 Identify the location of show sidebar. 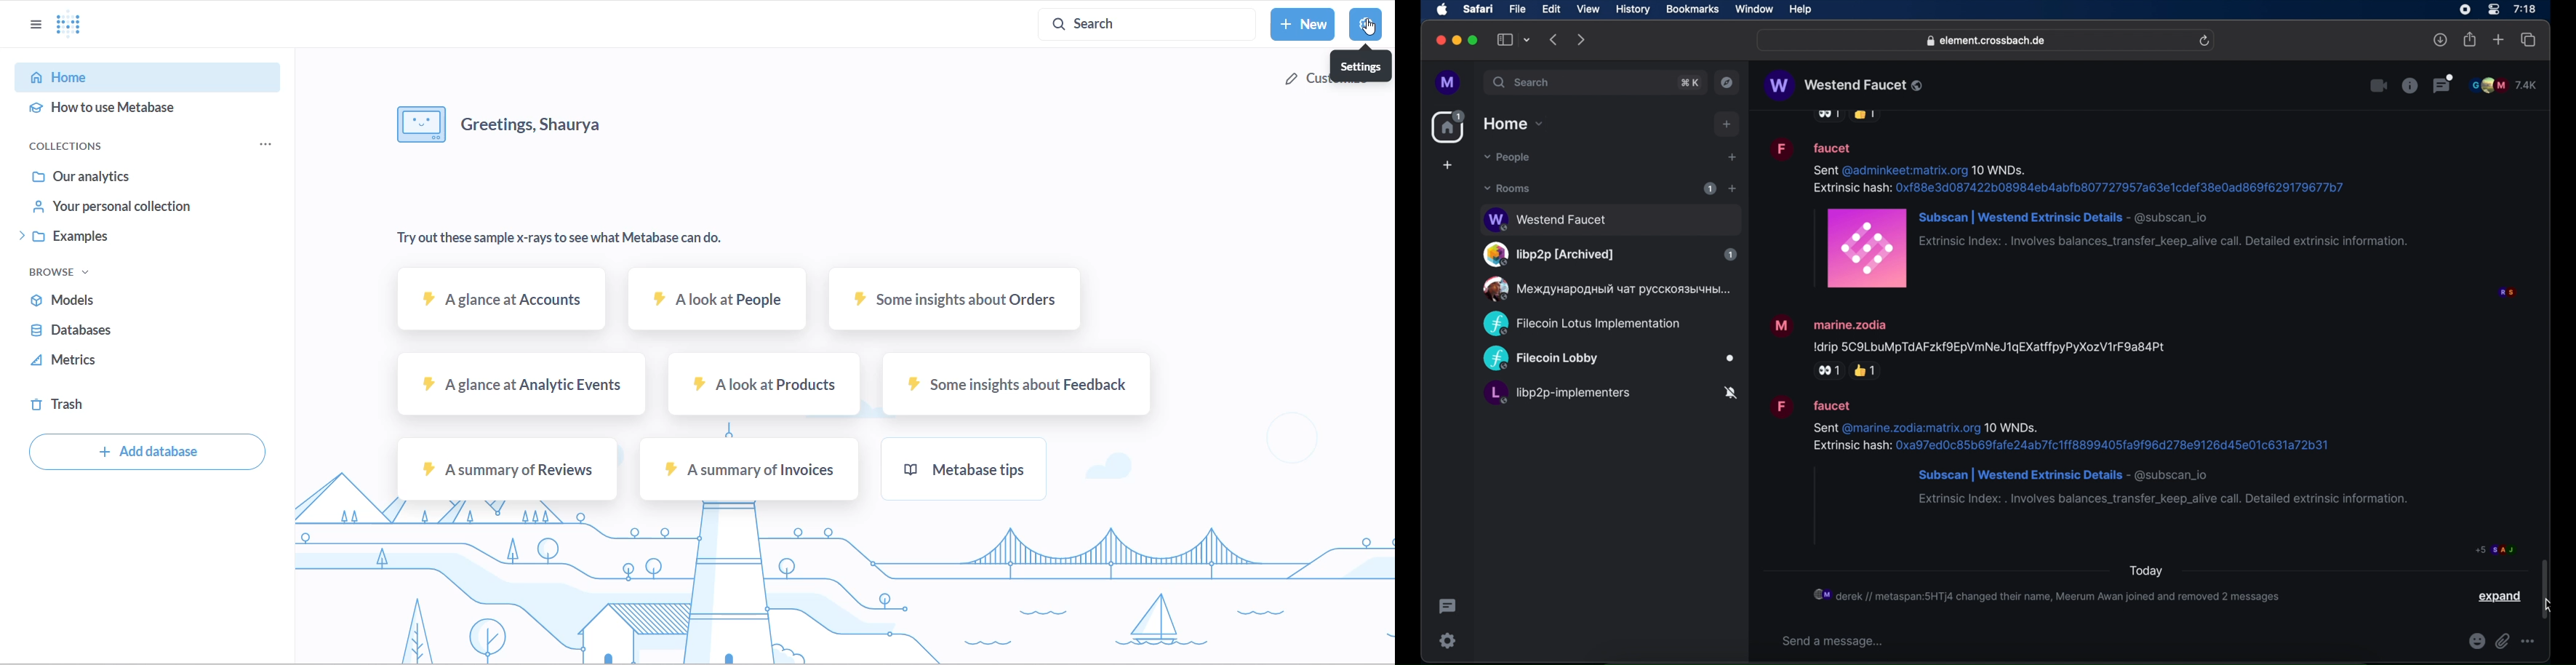
(1505, 39).